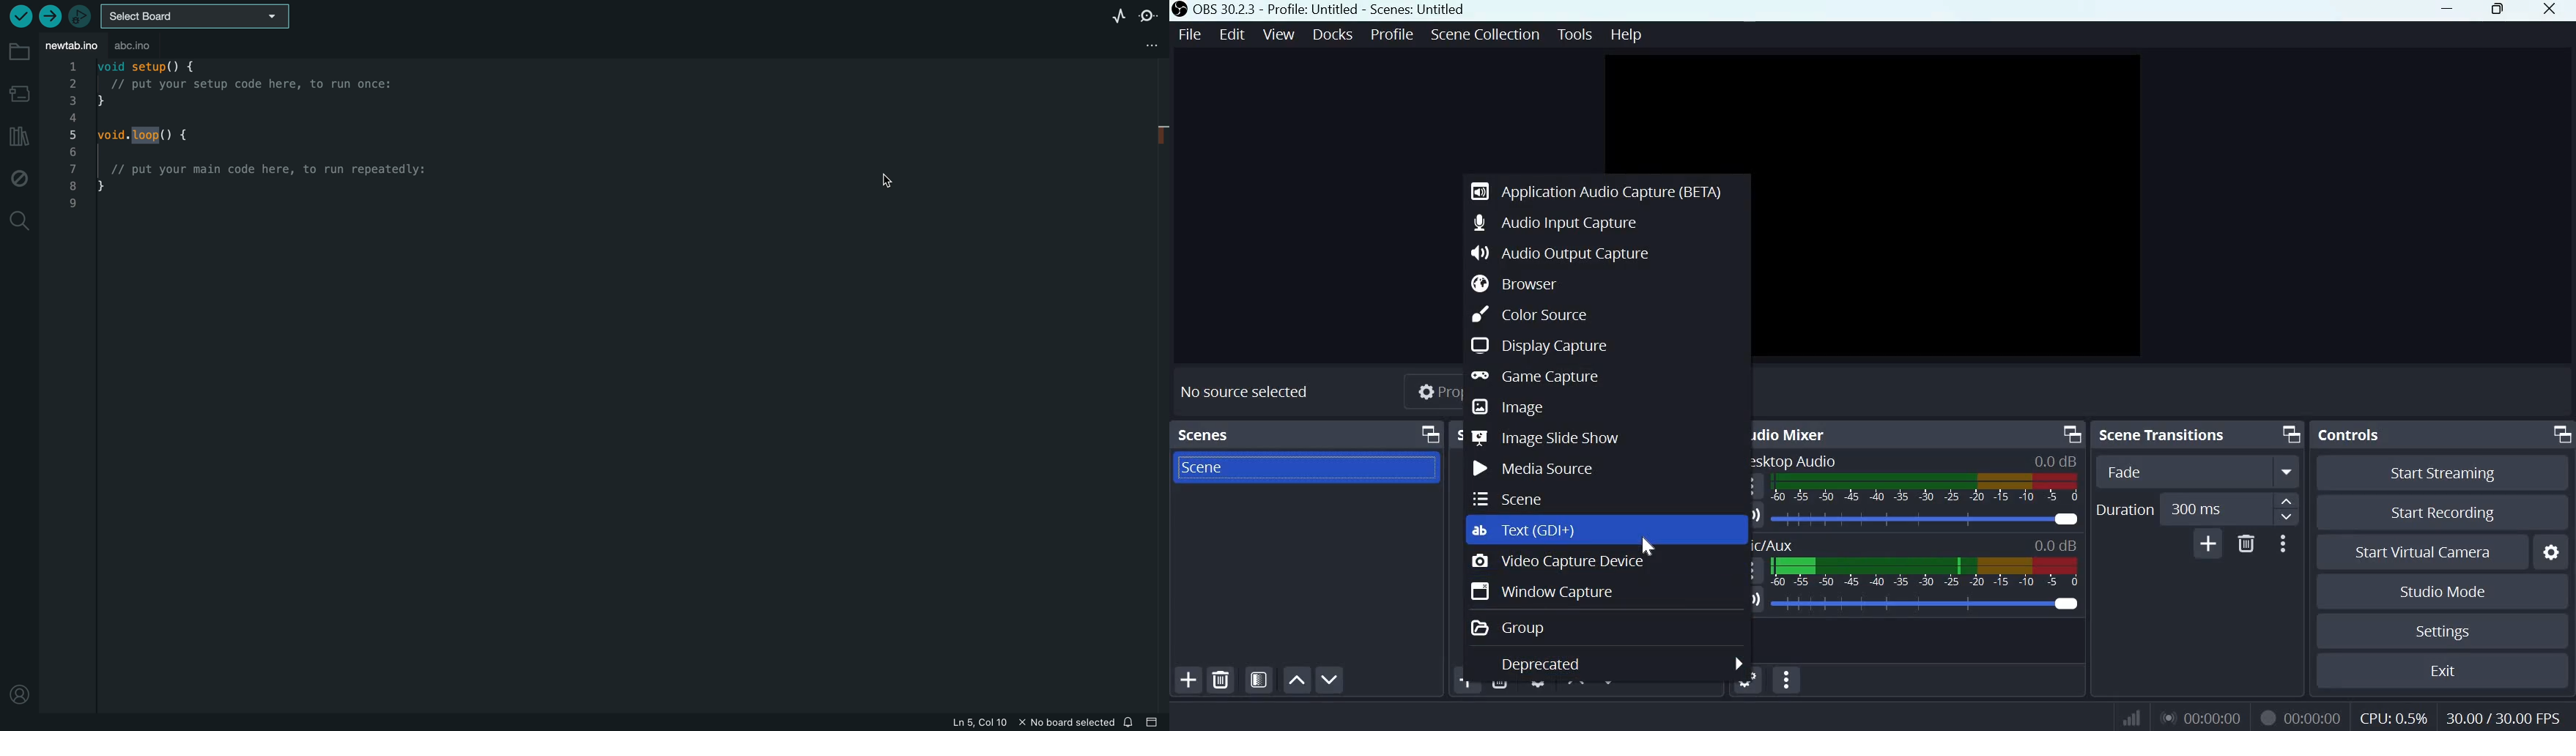  Describe the element at coordinates (1538, 344) in the screenshot. I see `Display capture` at that location.